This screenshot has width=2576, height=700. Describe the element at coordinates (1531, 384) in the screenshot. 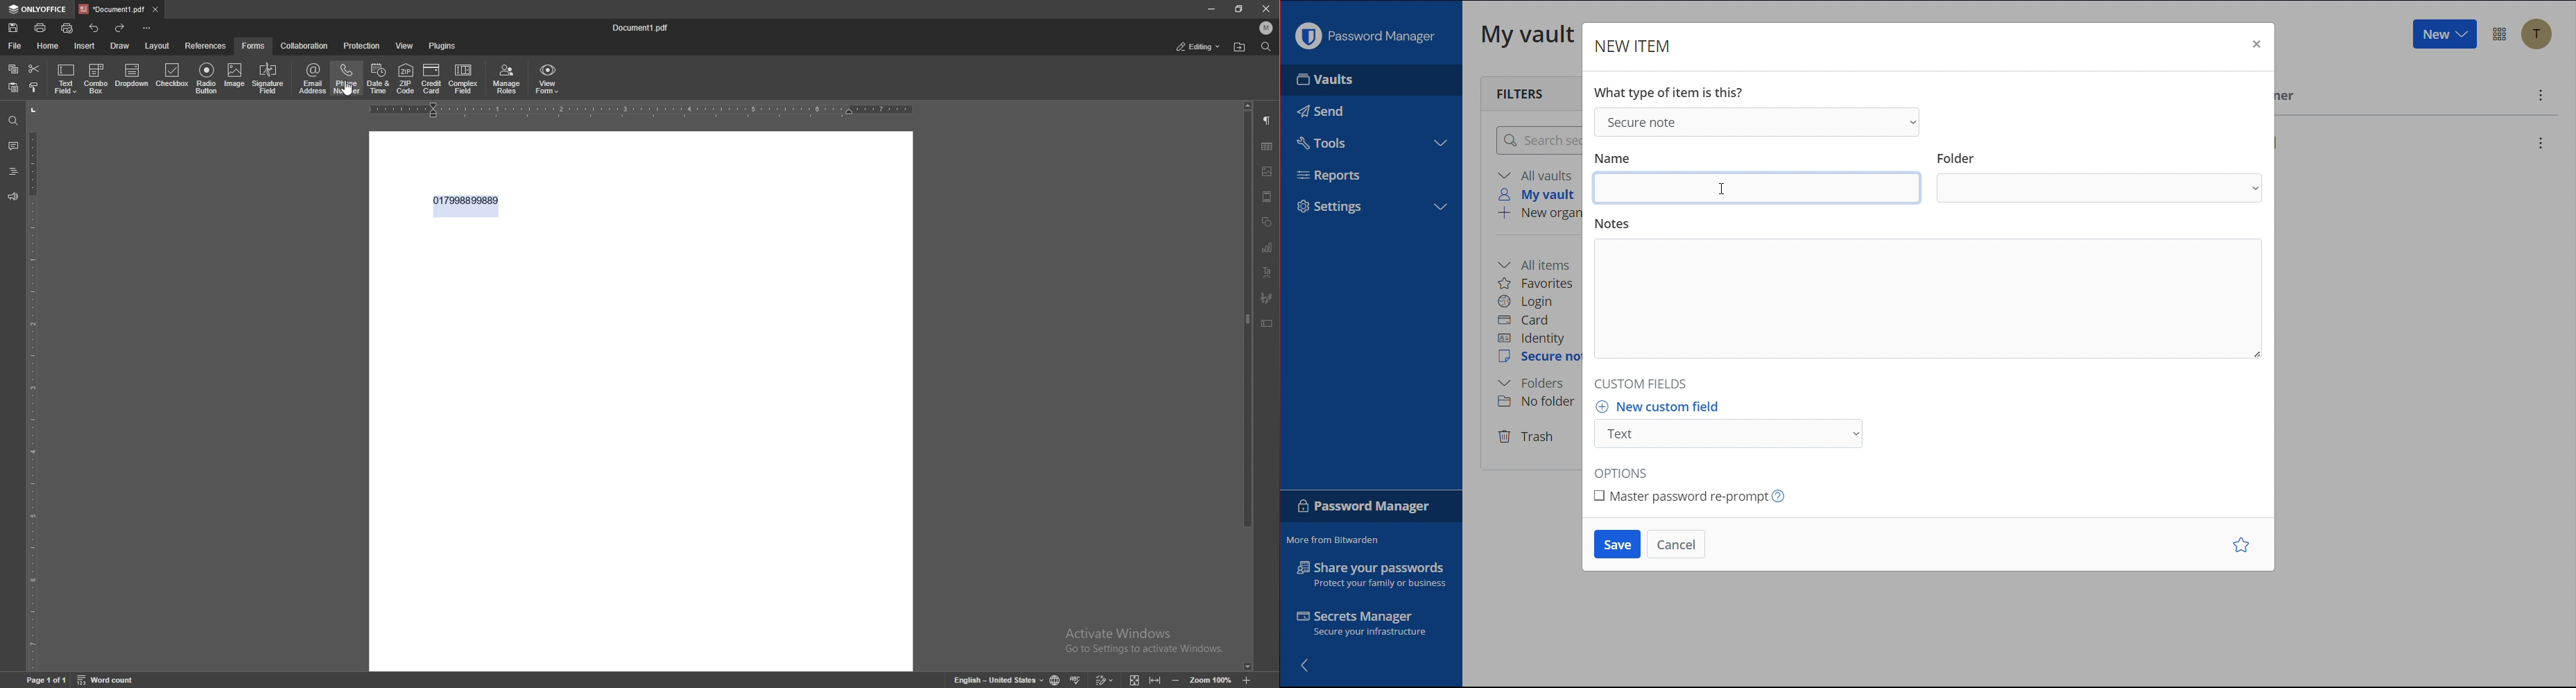

I see `Folders` at that location.